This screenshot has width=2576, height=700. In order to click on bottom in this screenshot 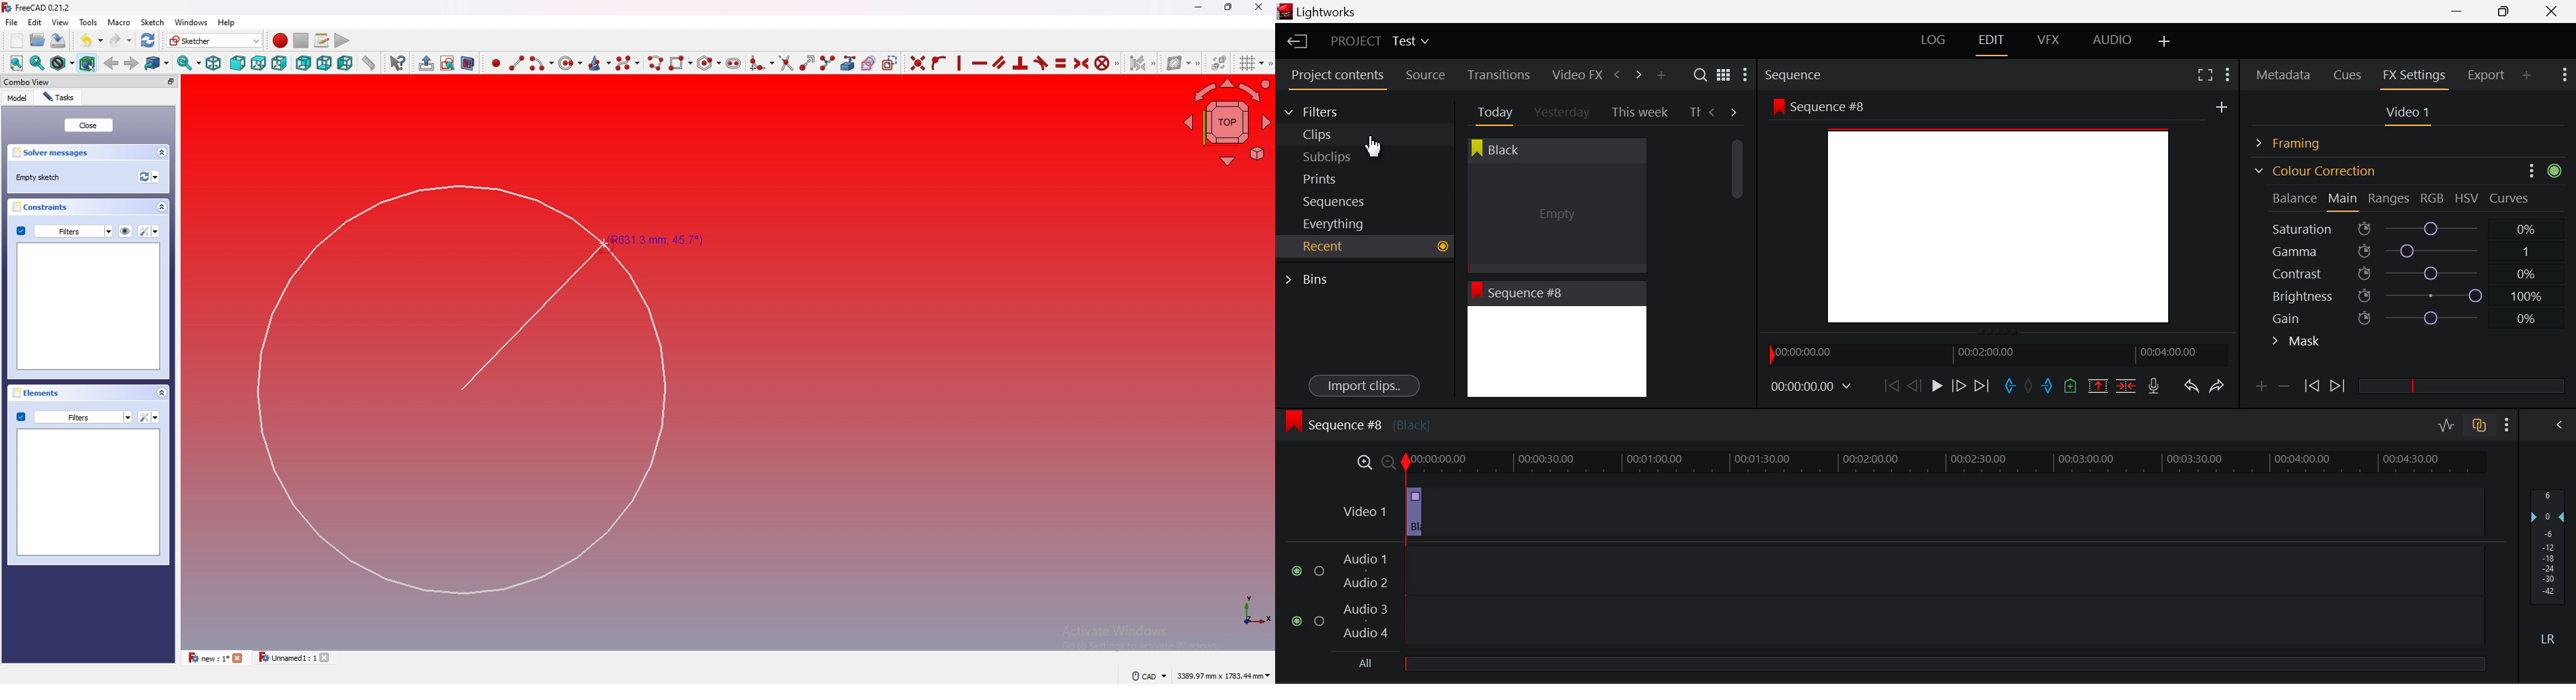, I will do `click(324, 62)`.